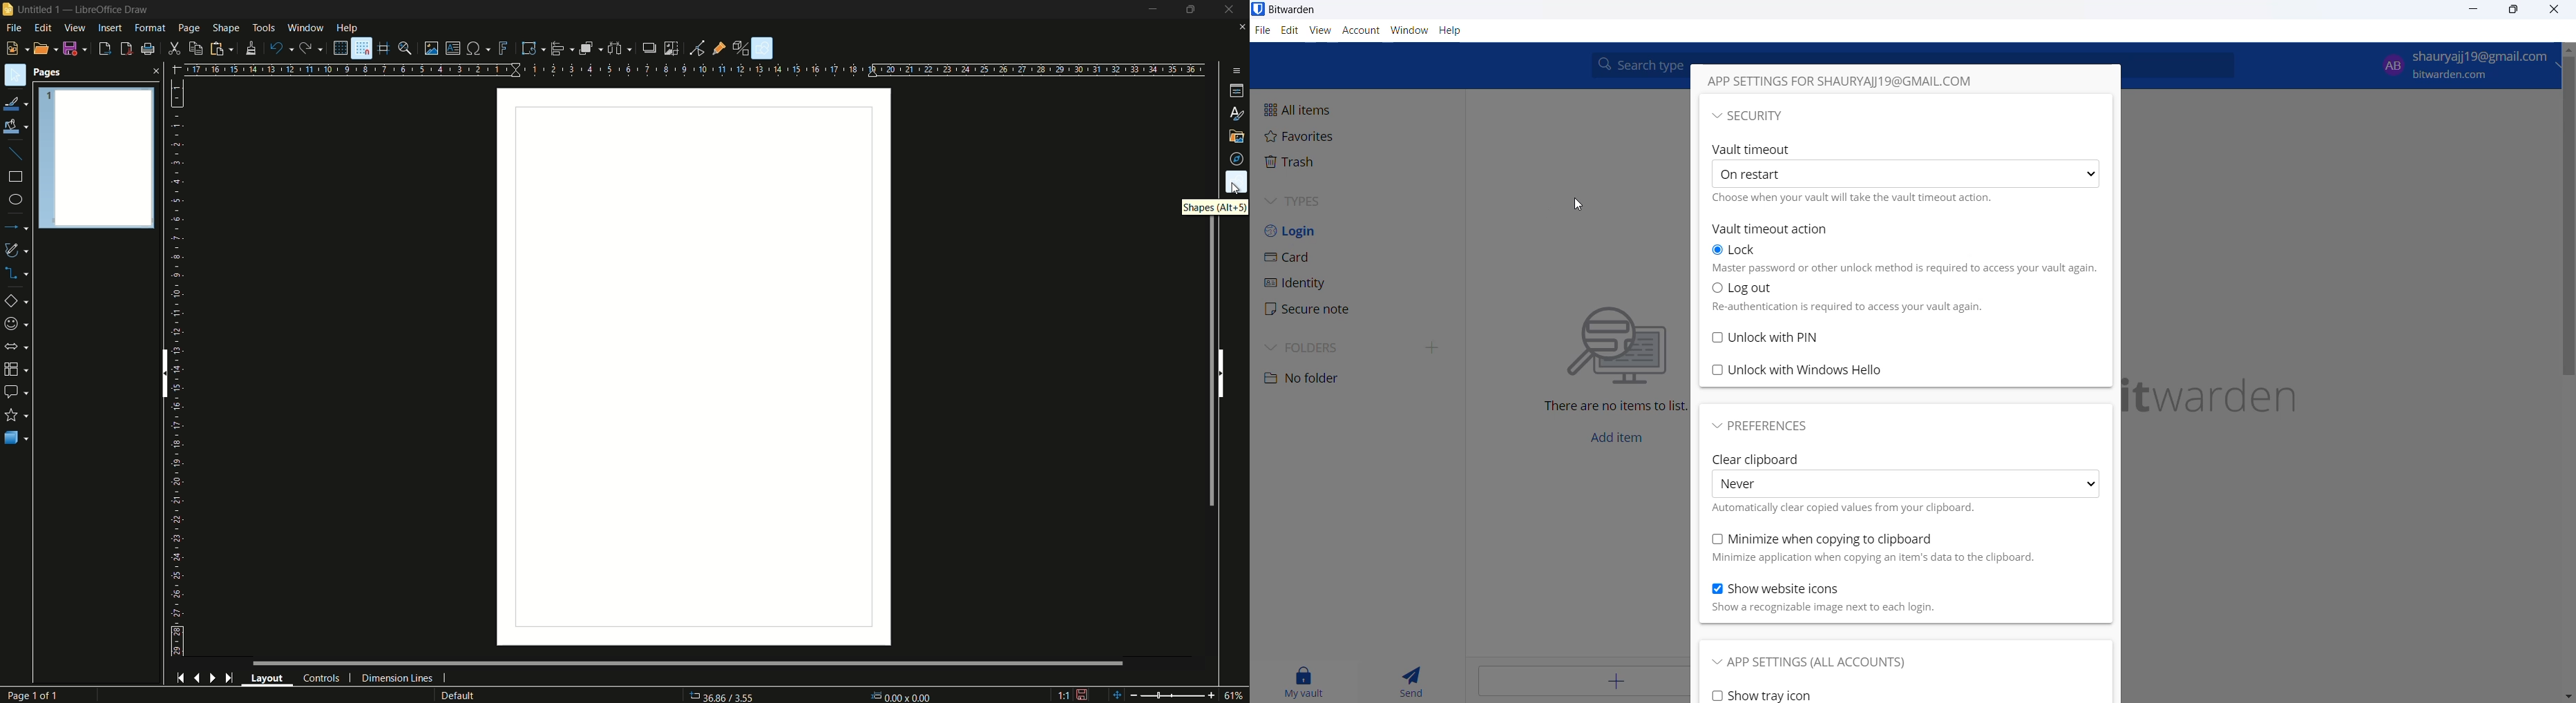 The width and height of the screenshot is (2576, 728). I want to click on rectangle, so click(16, 176).